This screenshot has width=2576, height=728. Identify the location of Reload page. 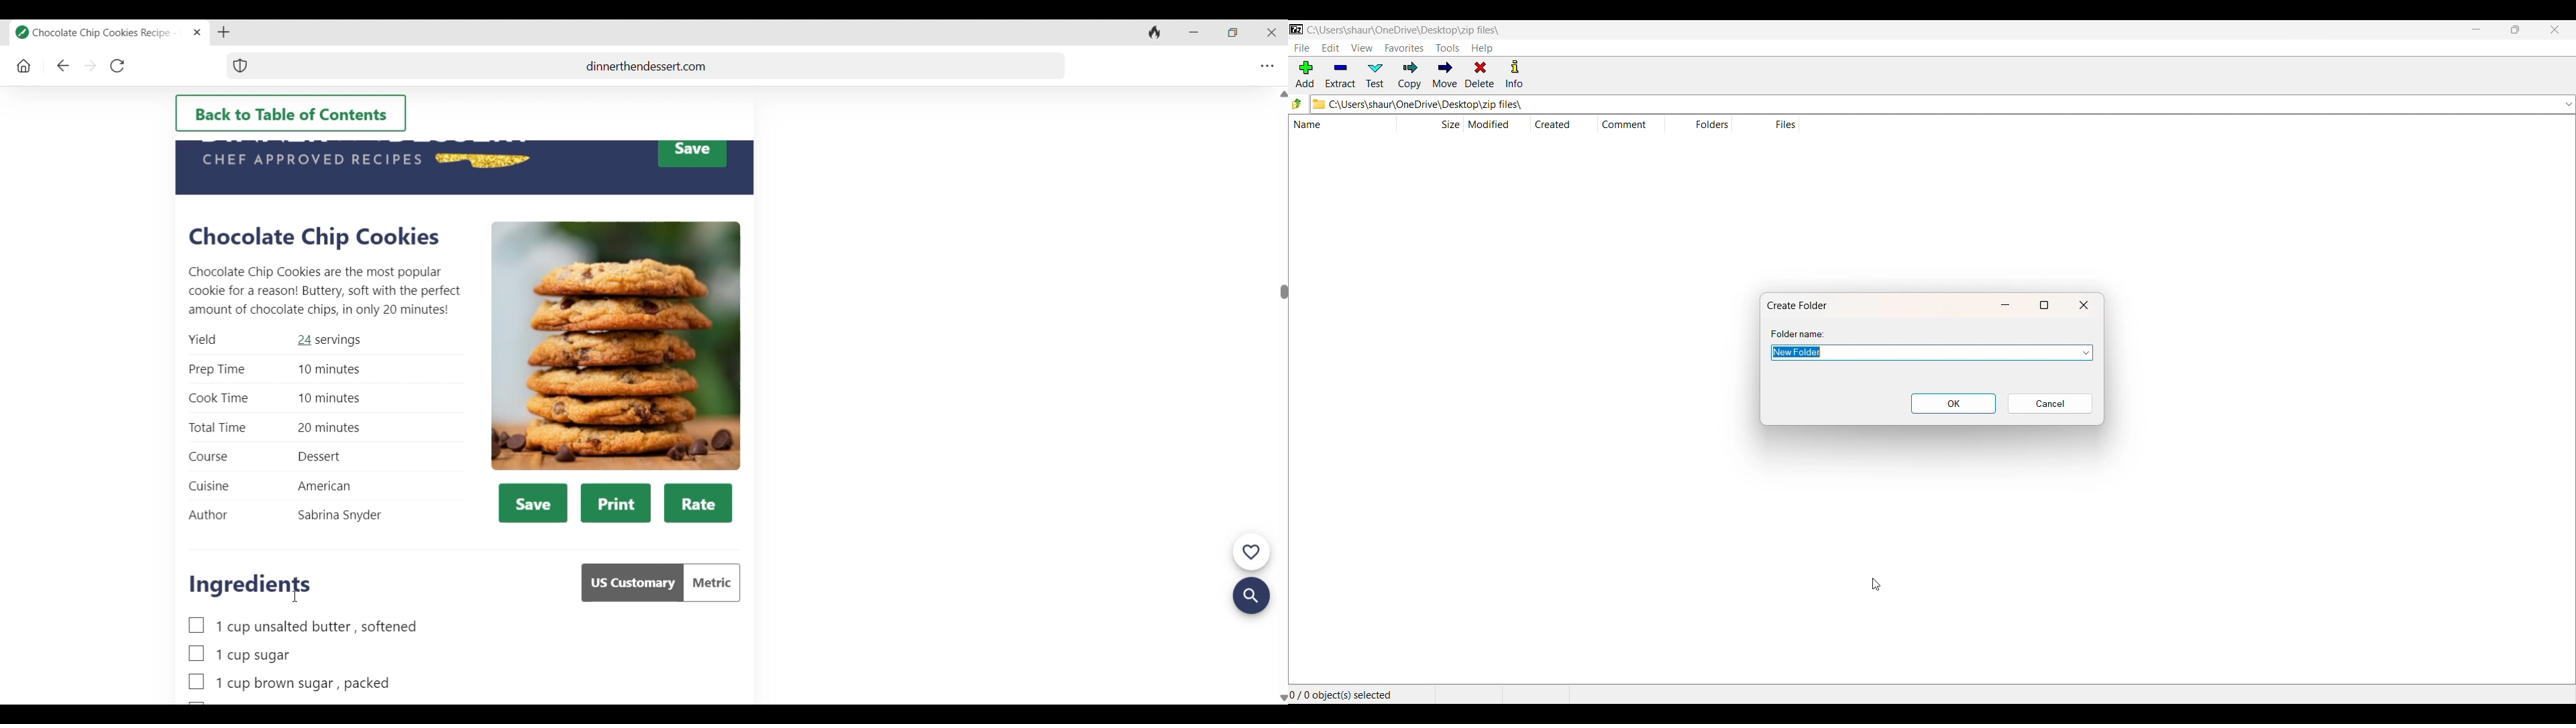
(116, 66).